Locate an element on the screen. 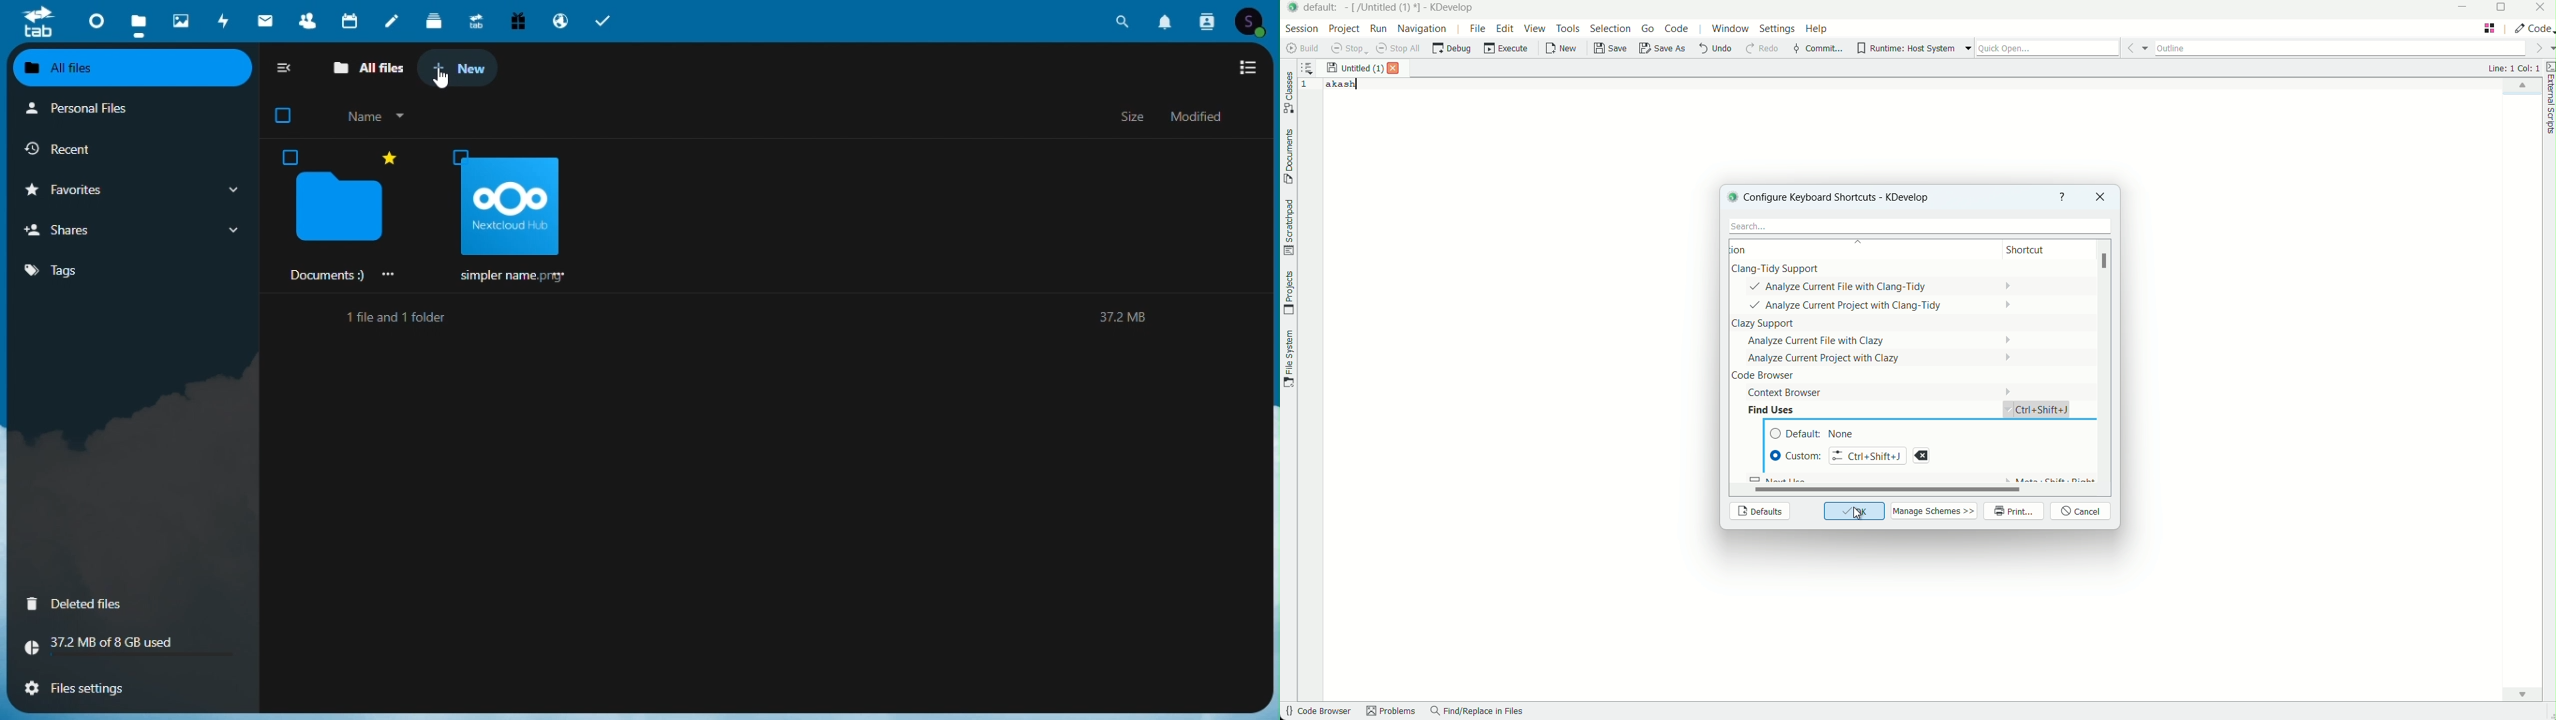  scratchpad is located at coordinates (1288, 227).